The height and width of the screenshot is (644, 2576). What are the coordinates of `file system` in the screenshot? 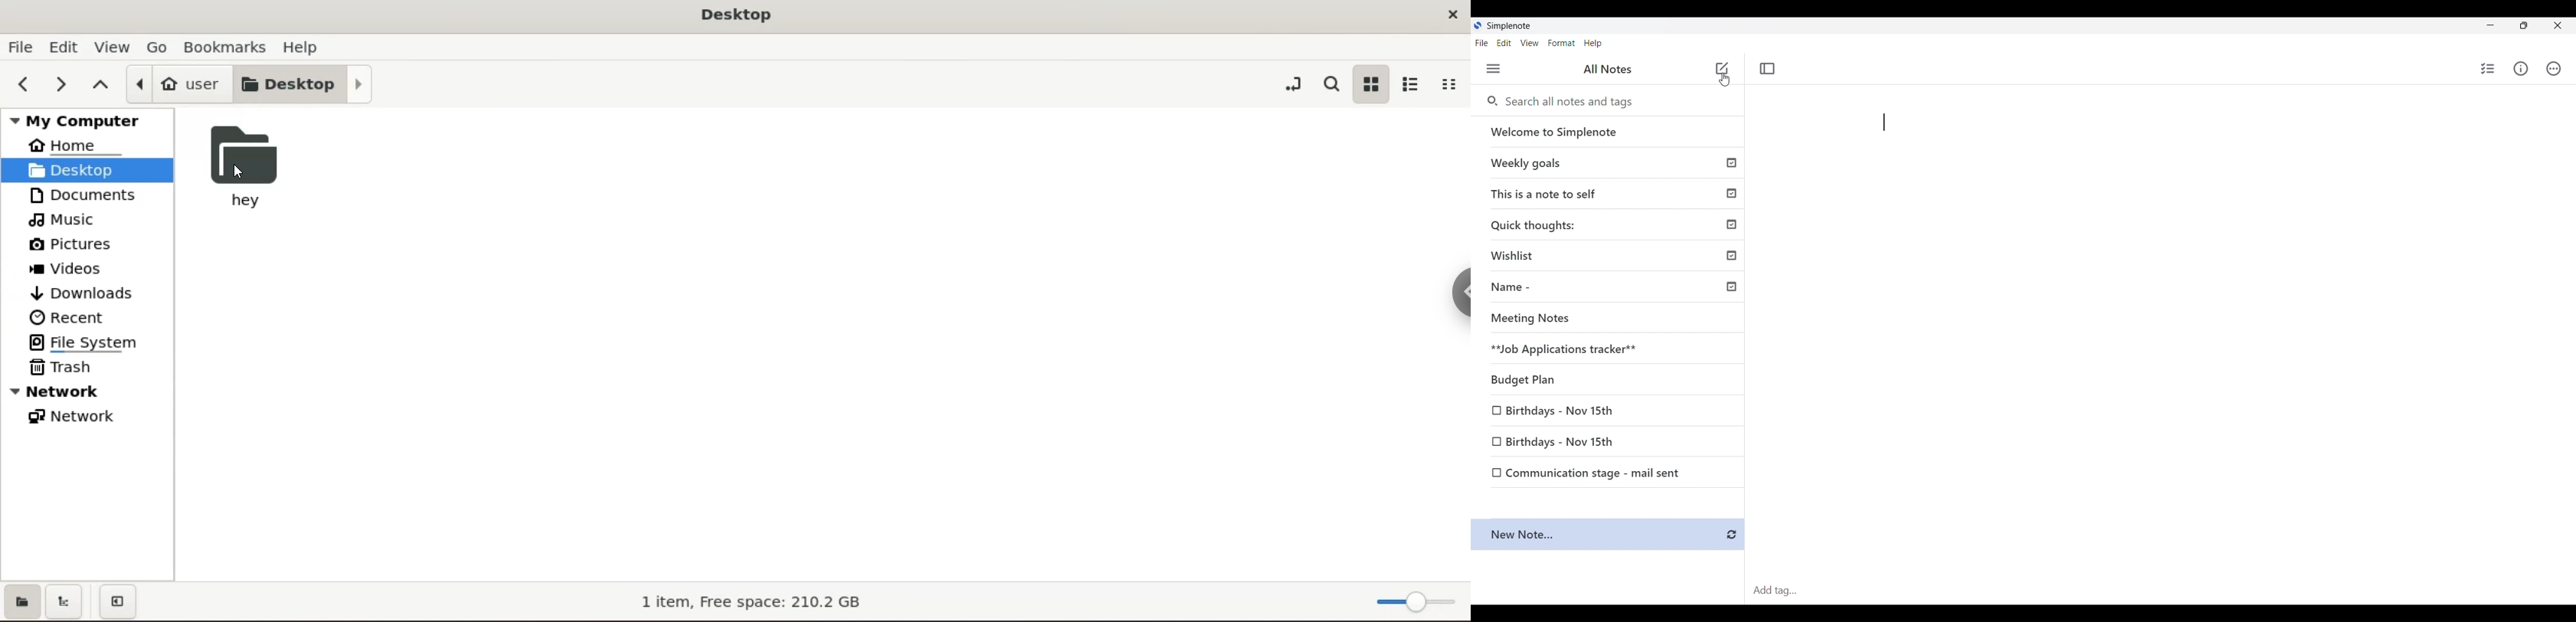 It's located at (88, 343).